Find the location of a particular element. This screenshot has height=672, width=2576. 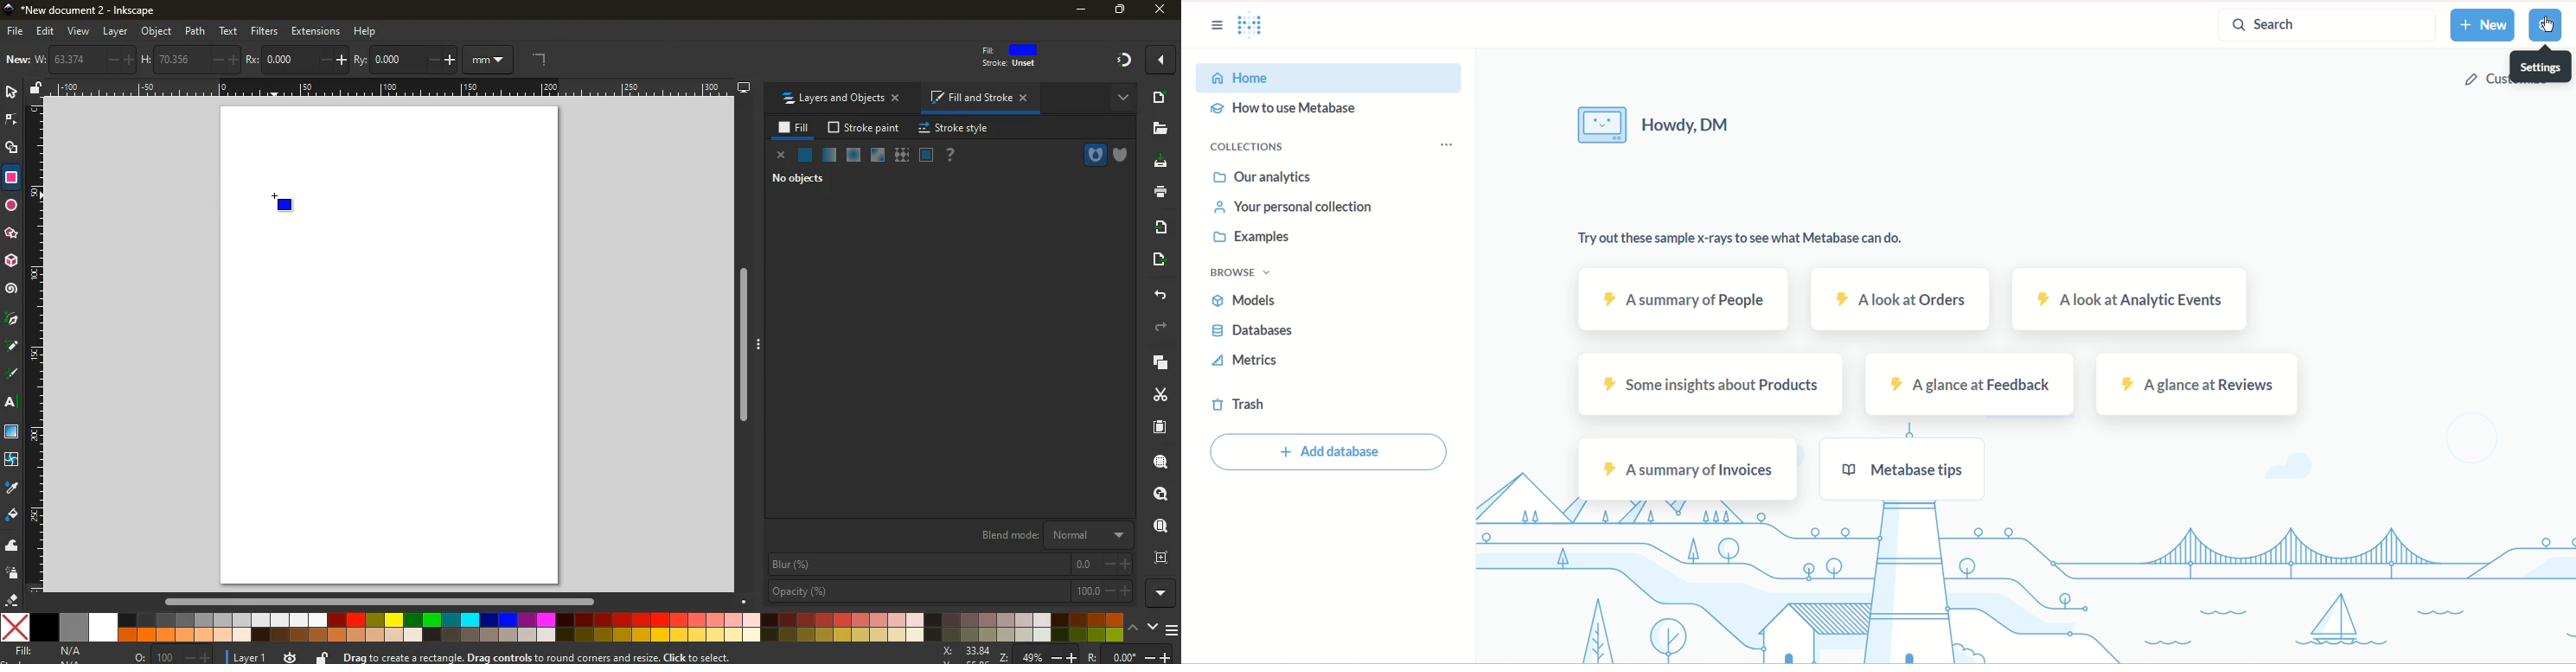

more is located at coordinates (1124, 100).